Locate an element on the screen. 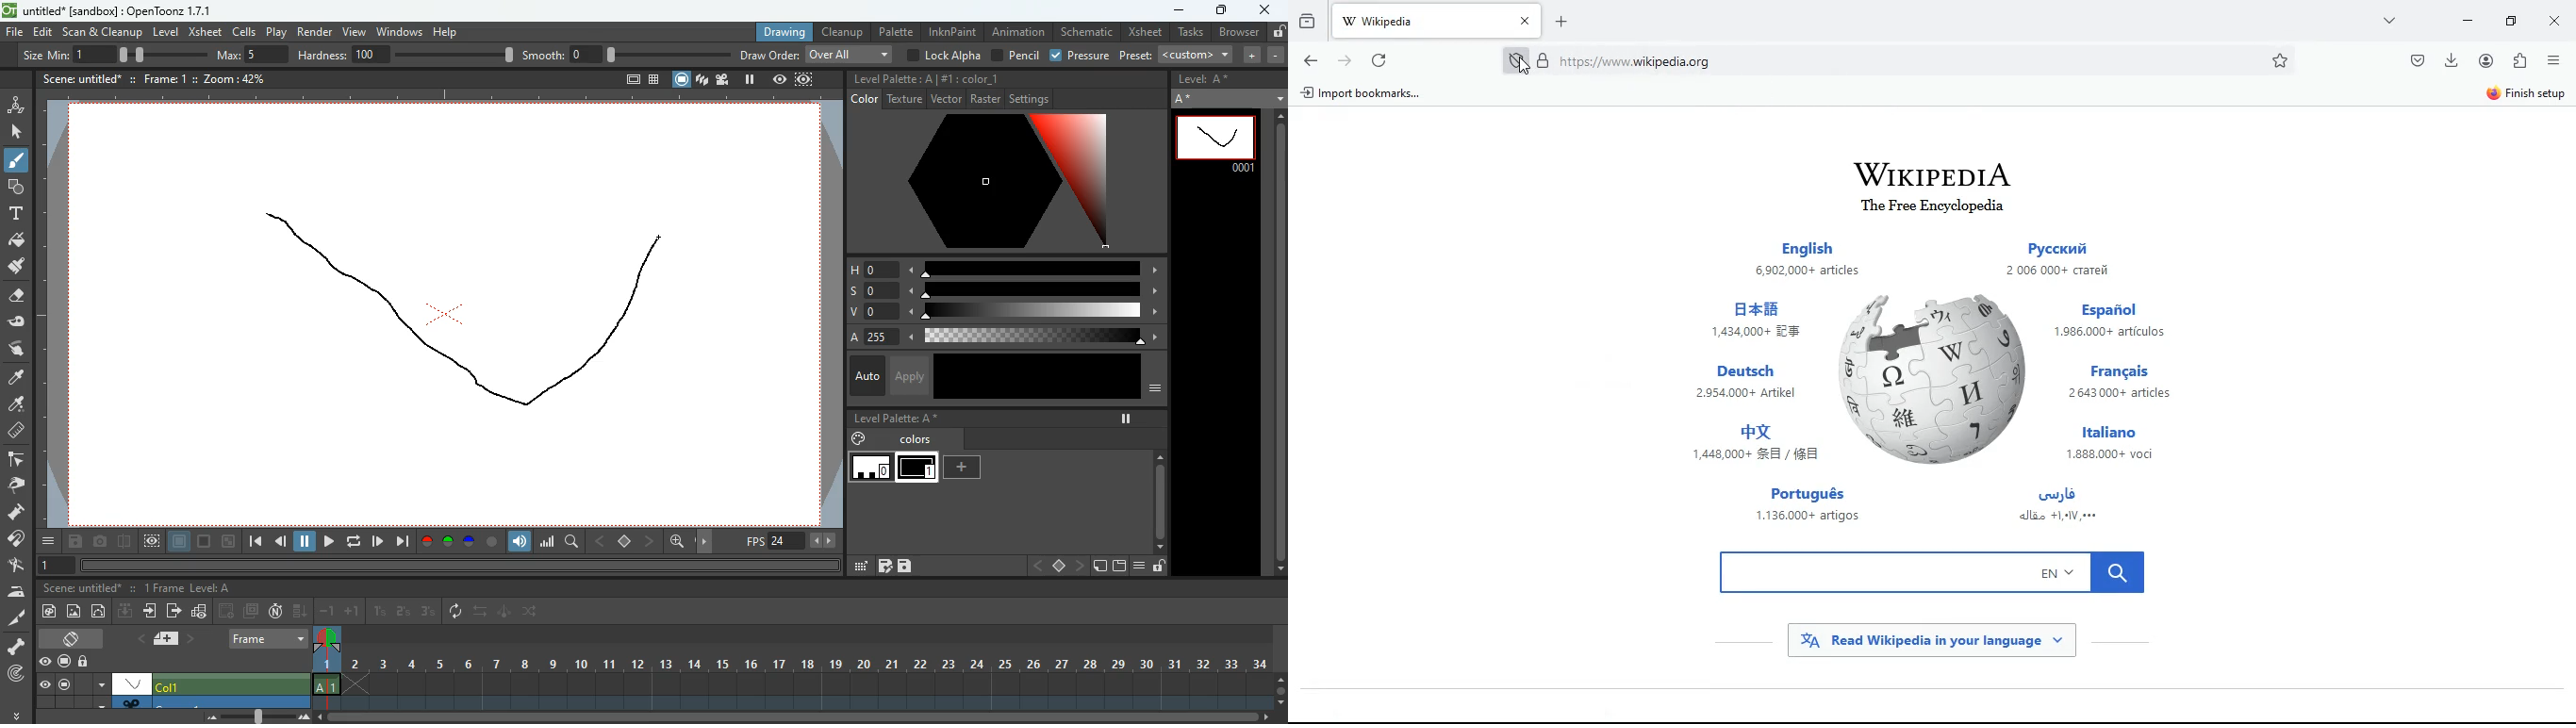  paint is located at coordinates (47, 613).